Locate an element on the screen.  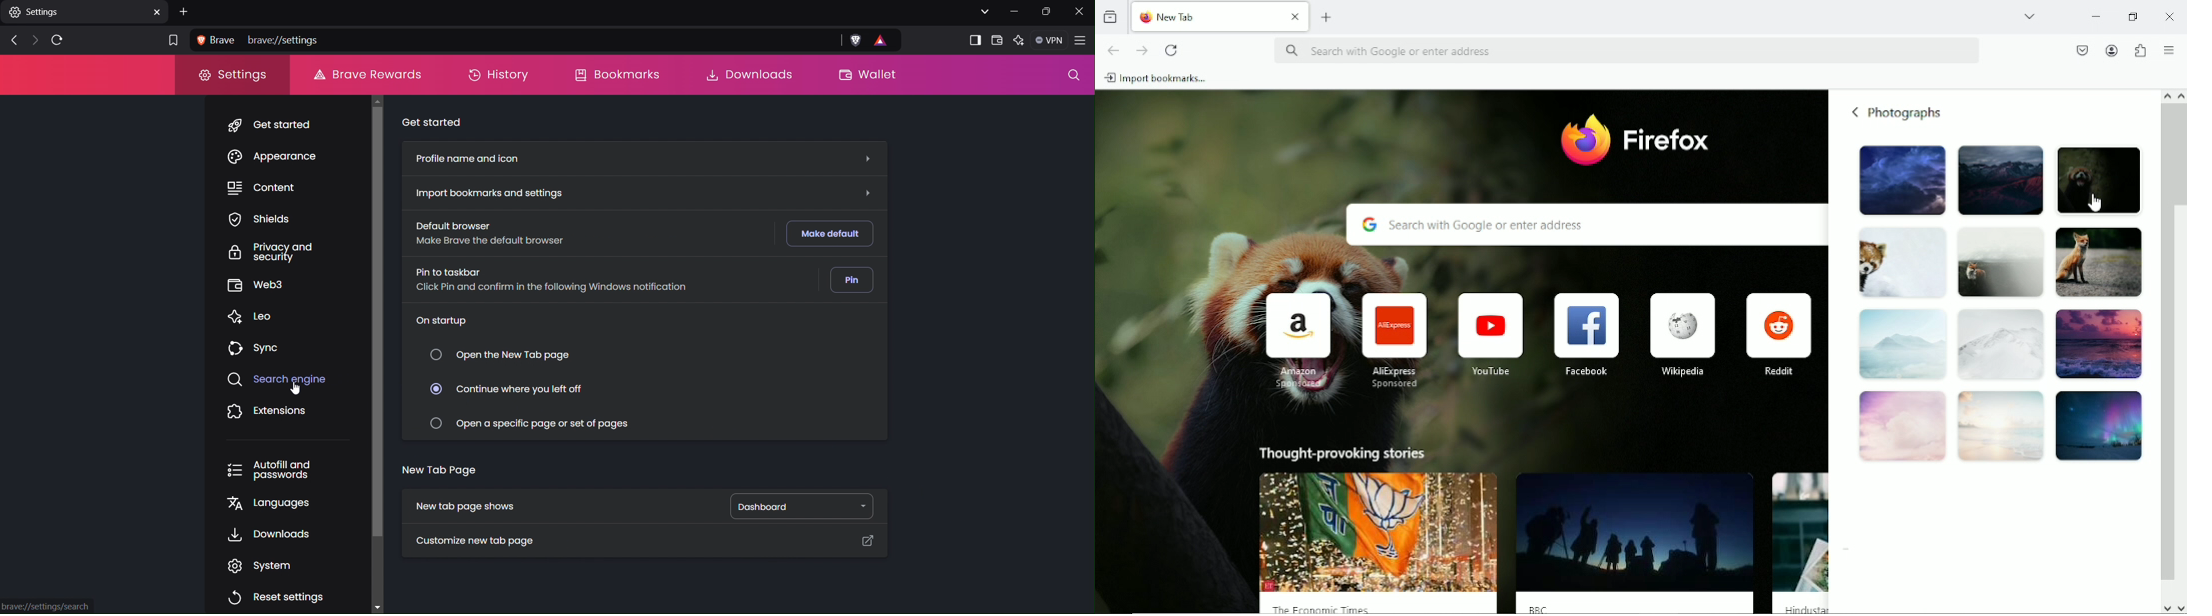
Save to pocket is located at coordinates (2081, 50).